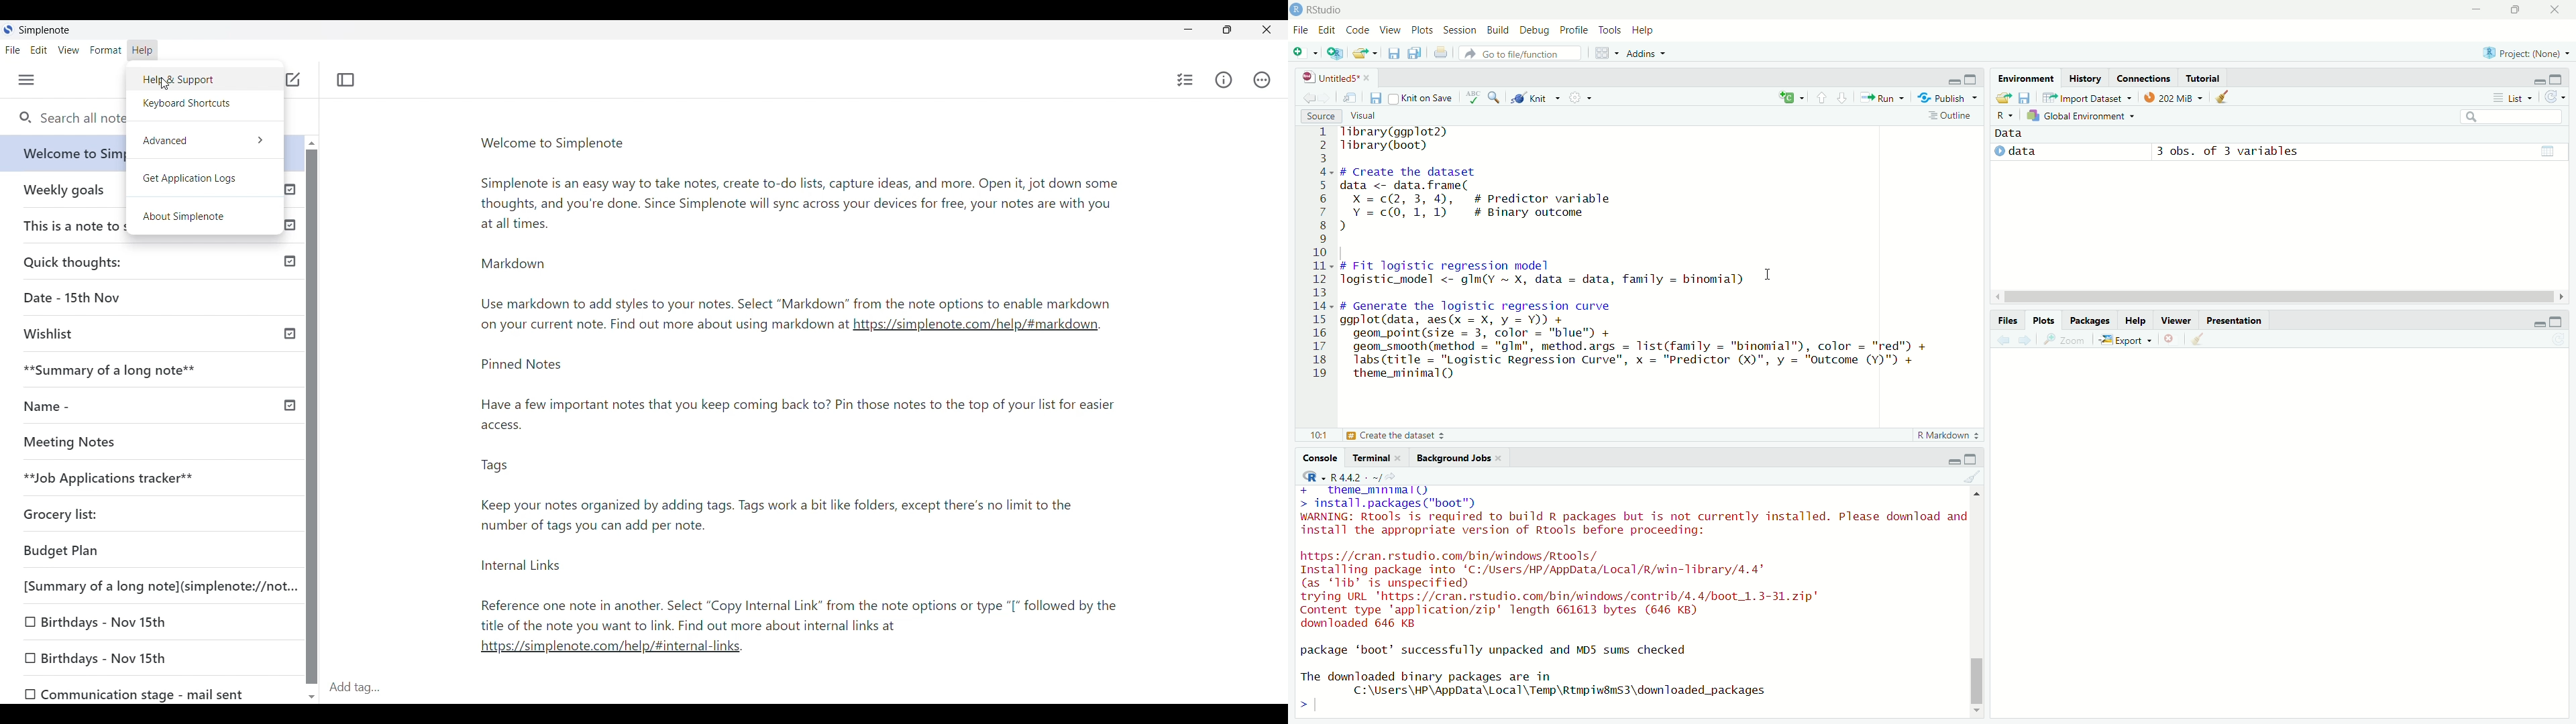 The height and width of the screenshot is (728, 2576). What do you see at coordinates (2003, 341) in the screenshot?
I see `Previous plot` at bounding box center [2003, 341].